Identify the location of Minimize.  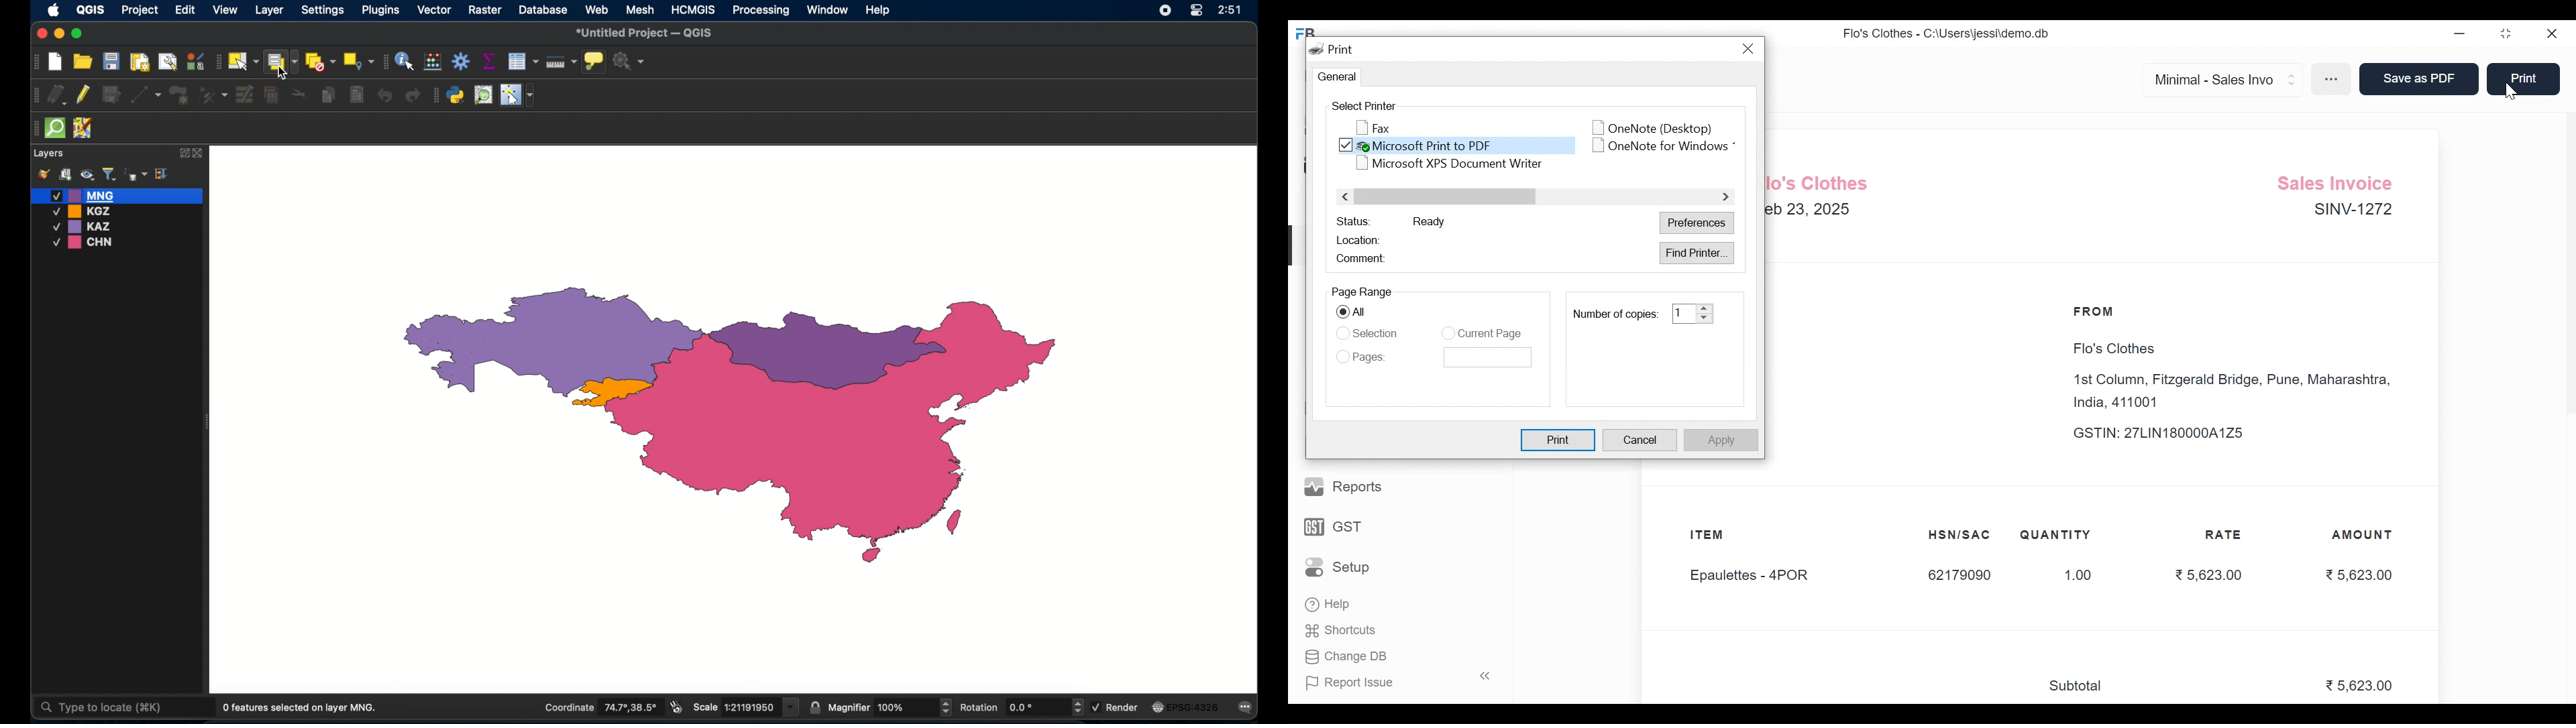
(2460, 34).